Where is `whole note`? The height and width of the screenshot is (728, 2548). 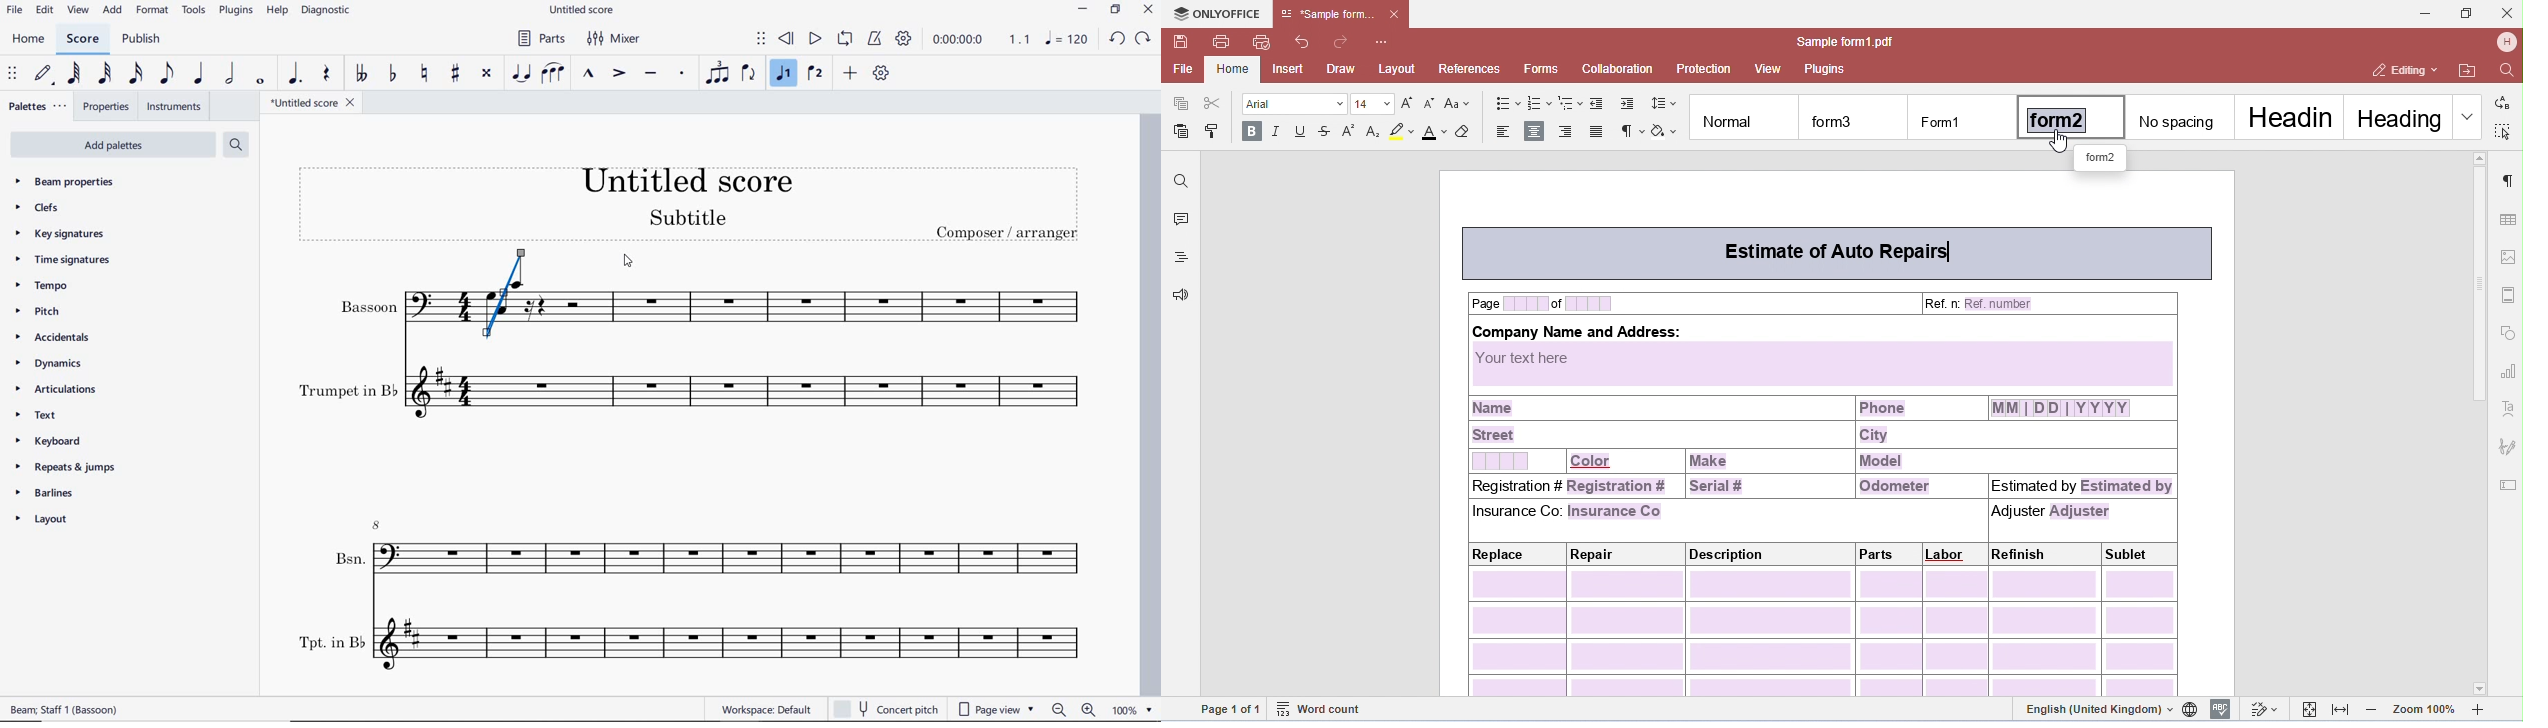 whole note is located at coordinates (259, 82).